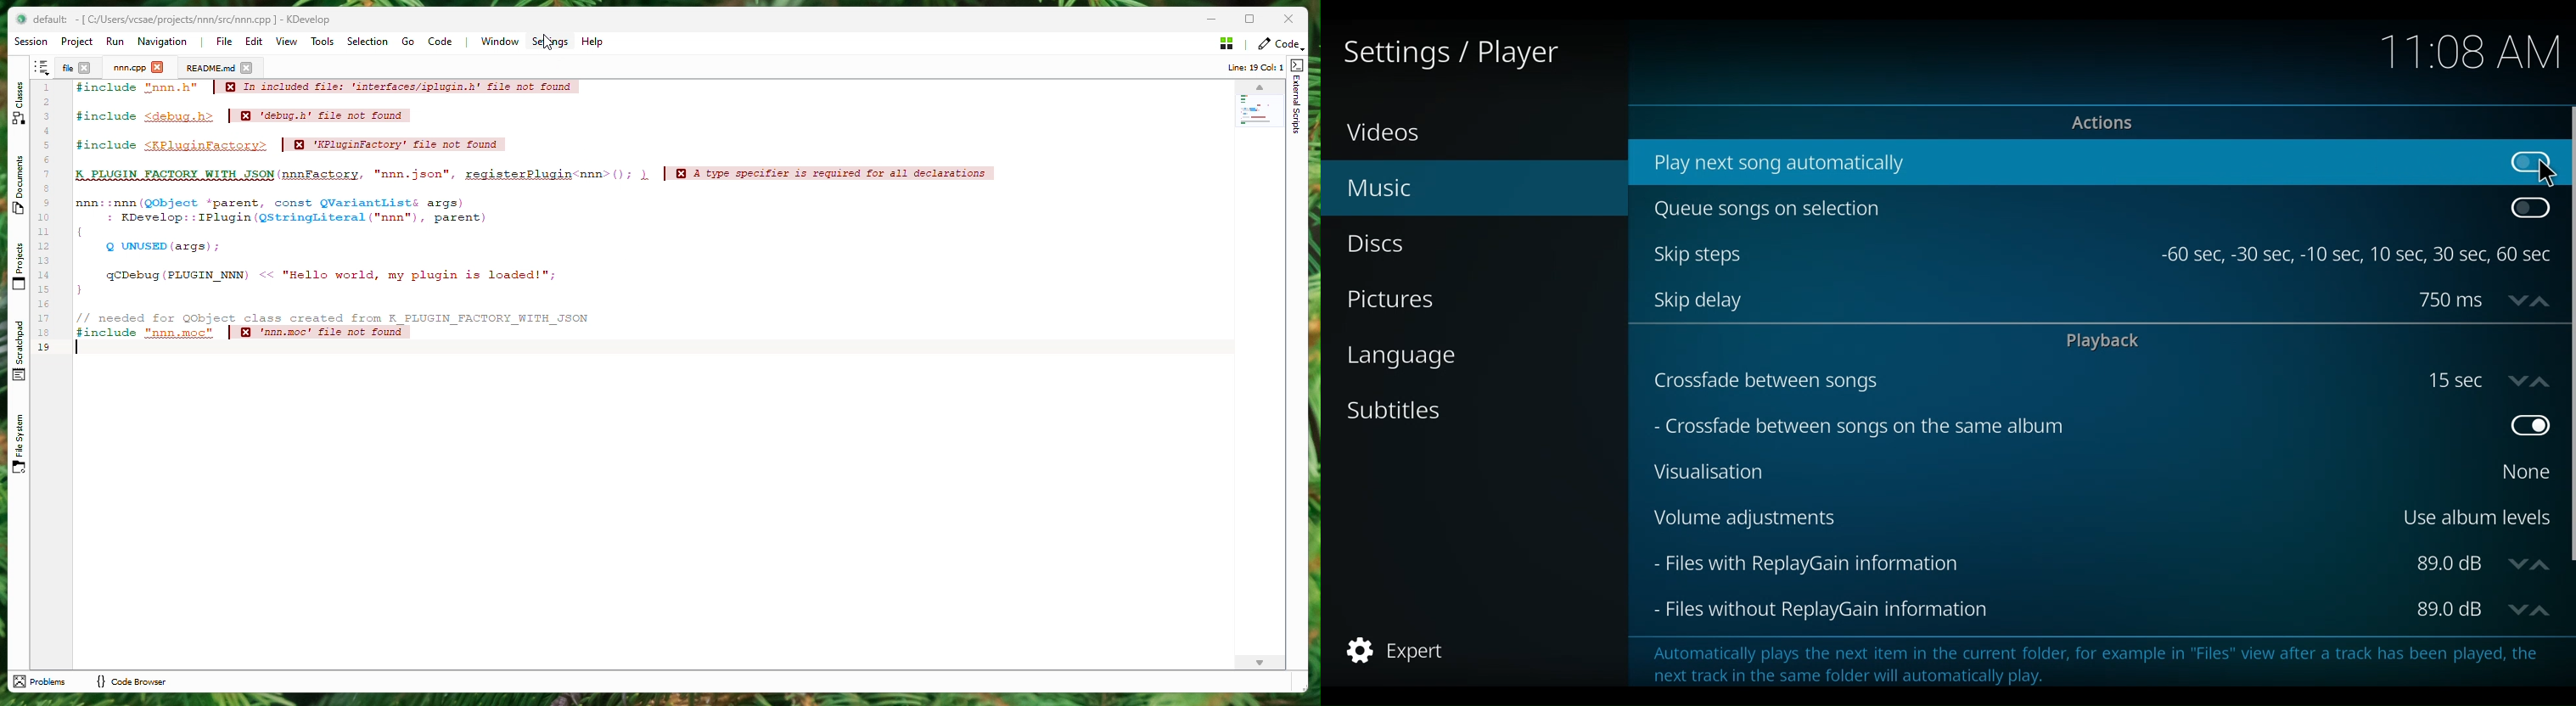 The height and width of the screenshot is (728, 2576). I want to click on Toggle on/off Queue songs on selection, so click(2530, 209).